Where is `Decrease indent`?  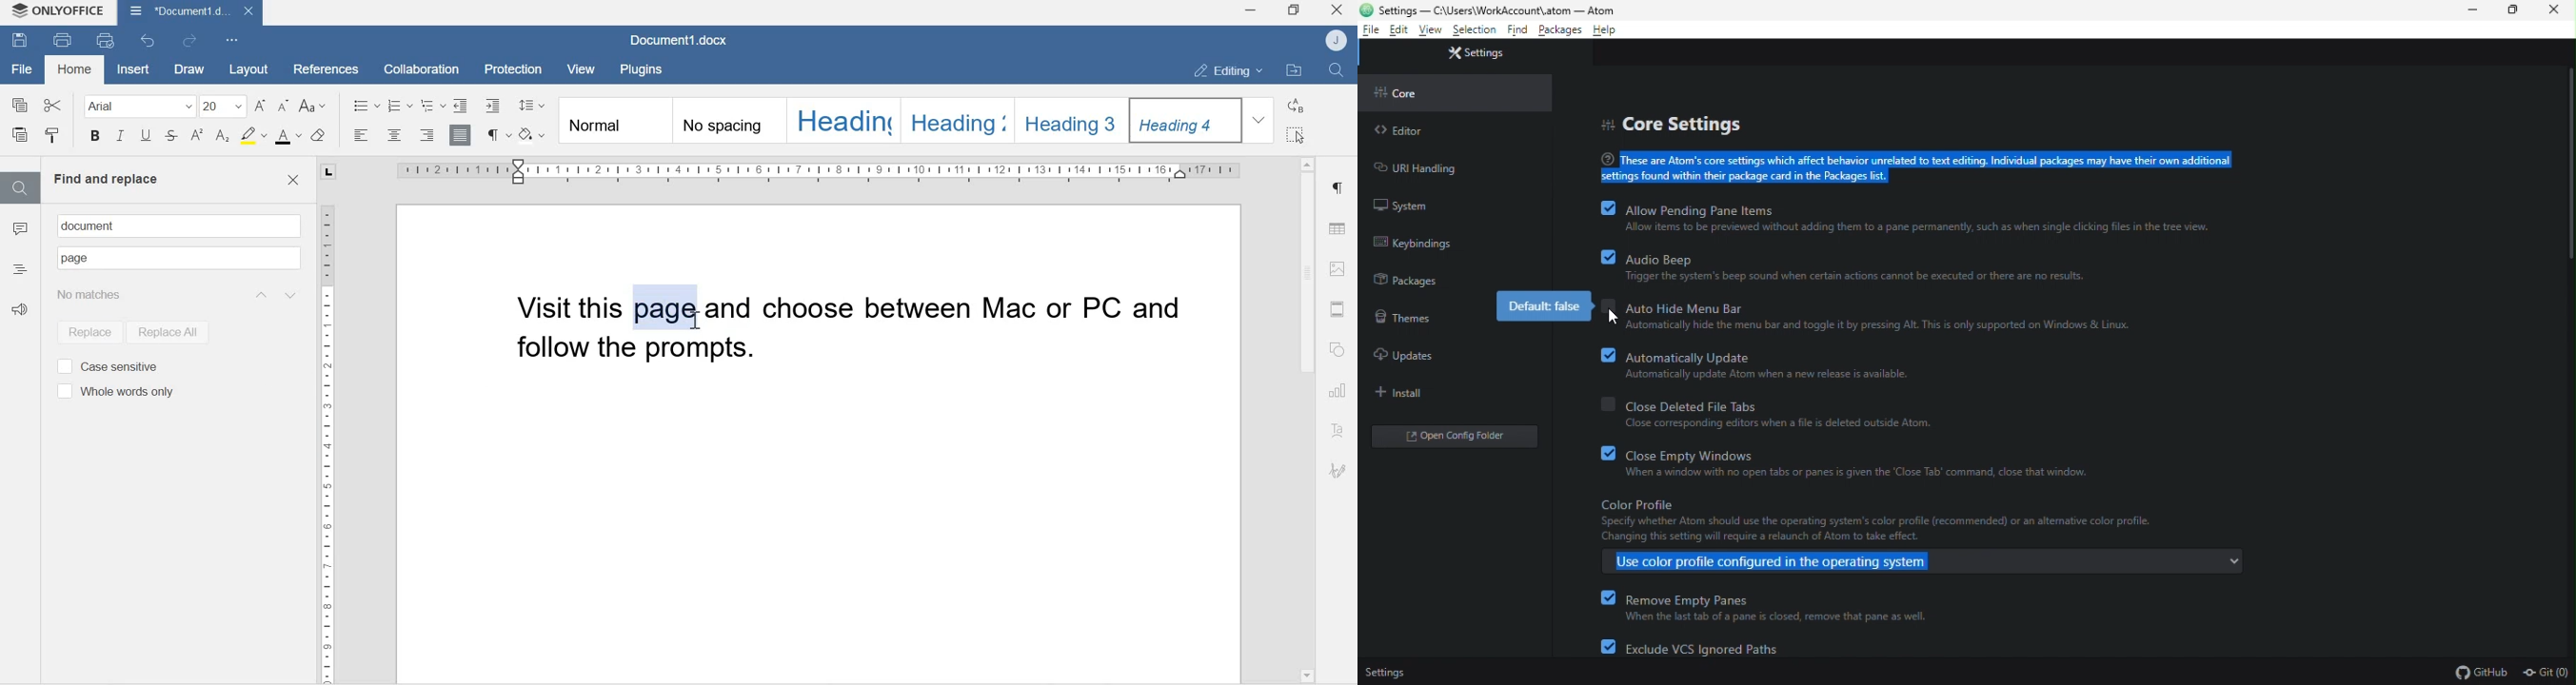 Decrease indent is located at coordinates (461, 104).